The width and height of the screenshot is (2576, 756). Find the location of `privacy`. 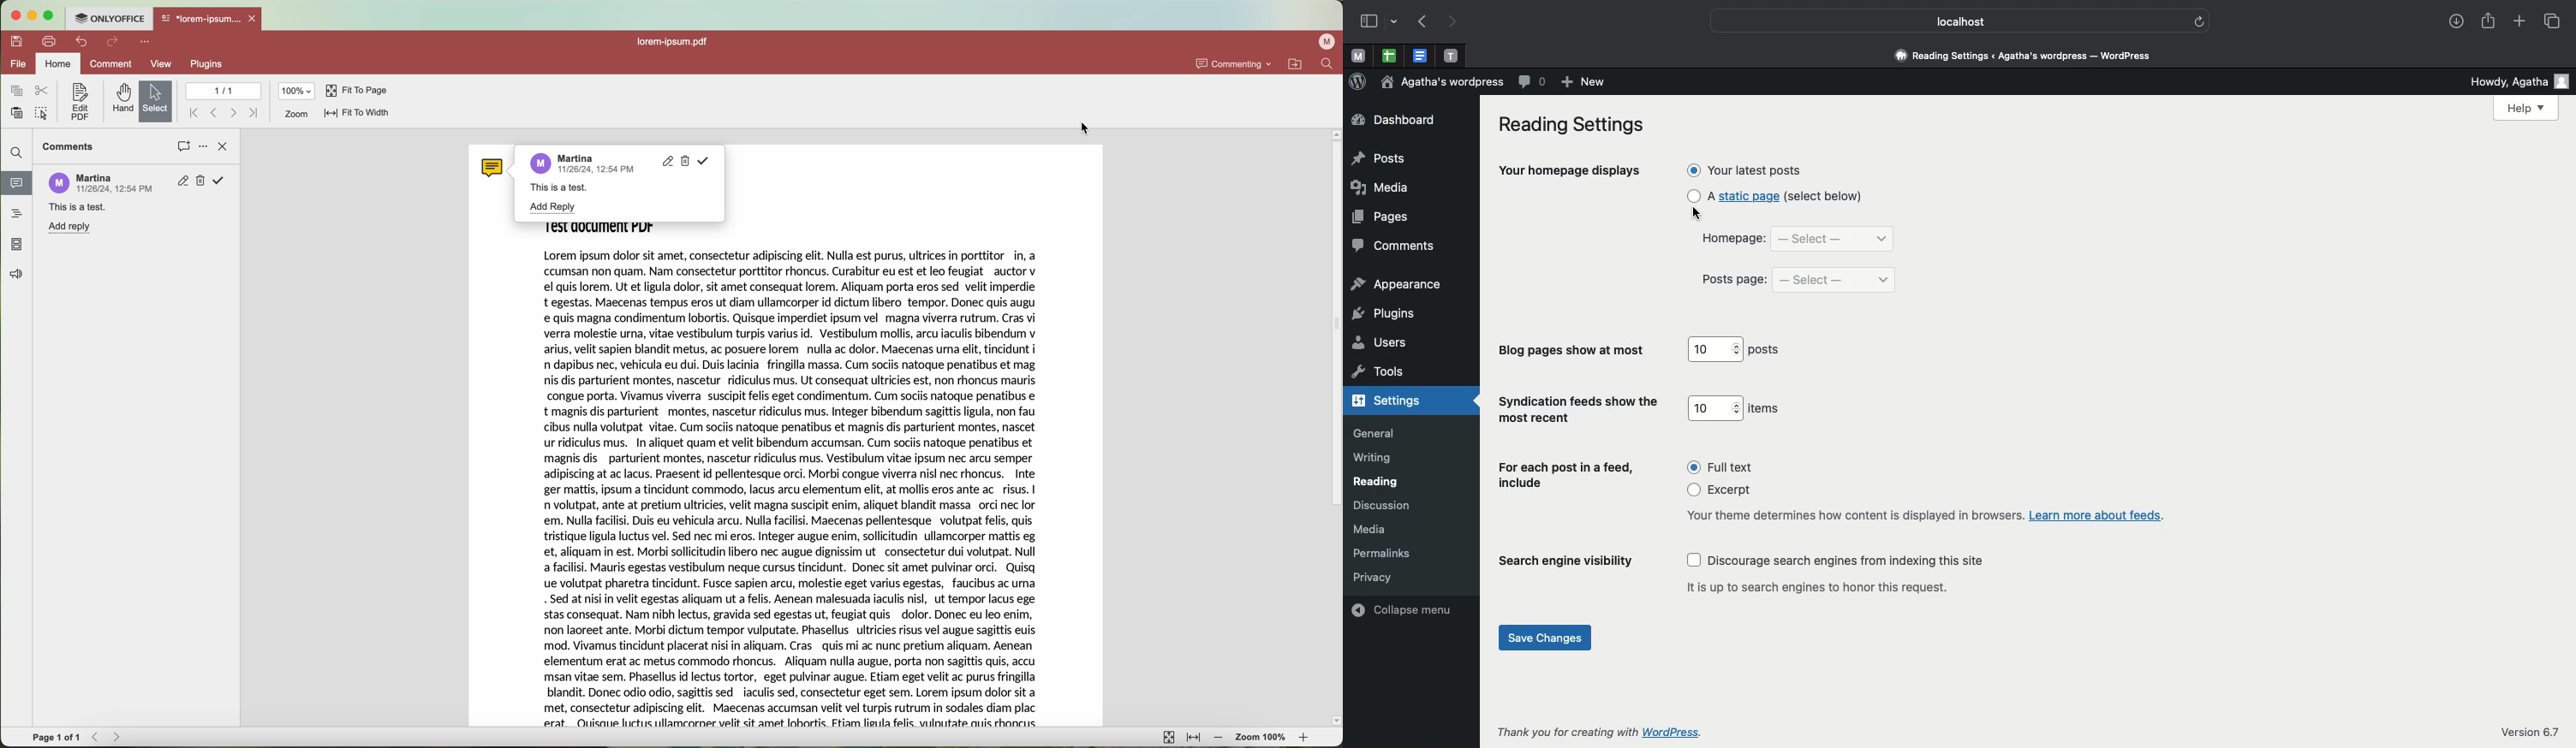

privacy is located at coordinates (1373, 576).